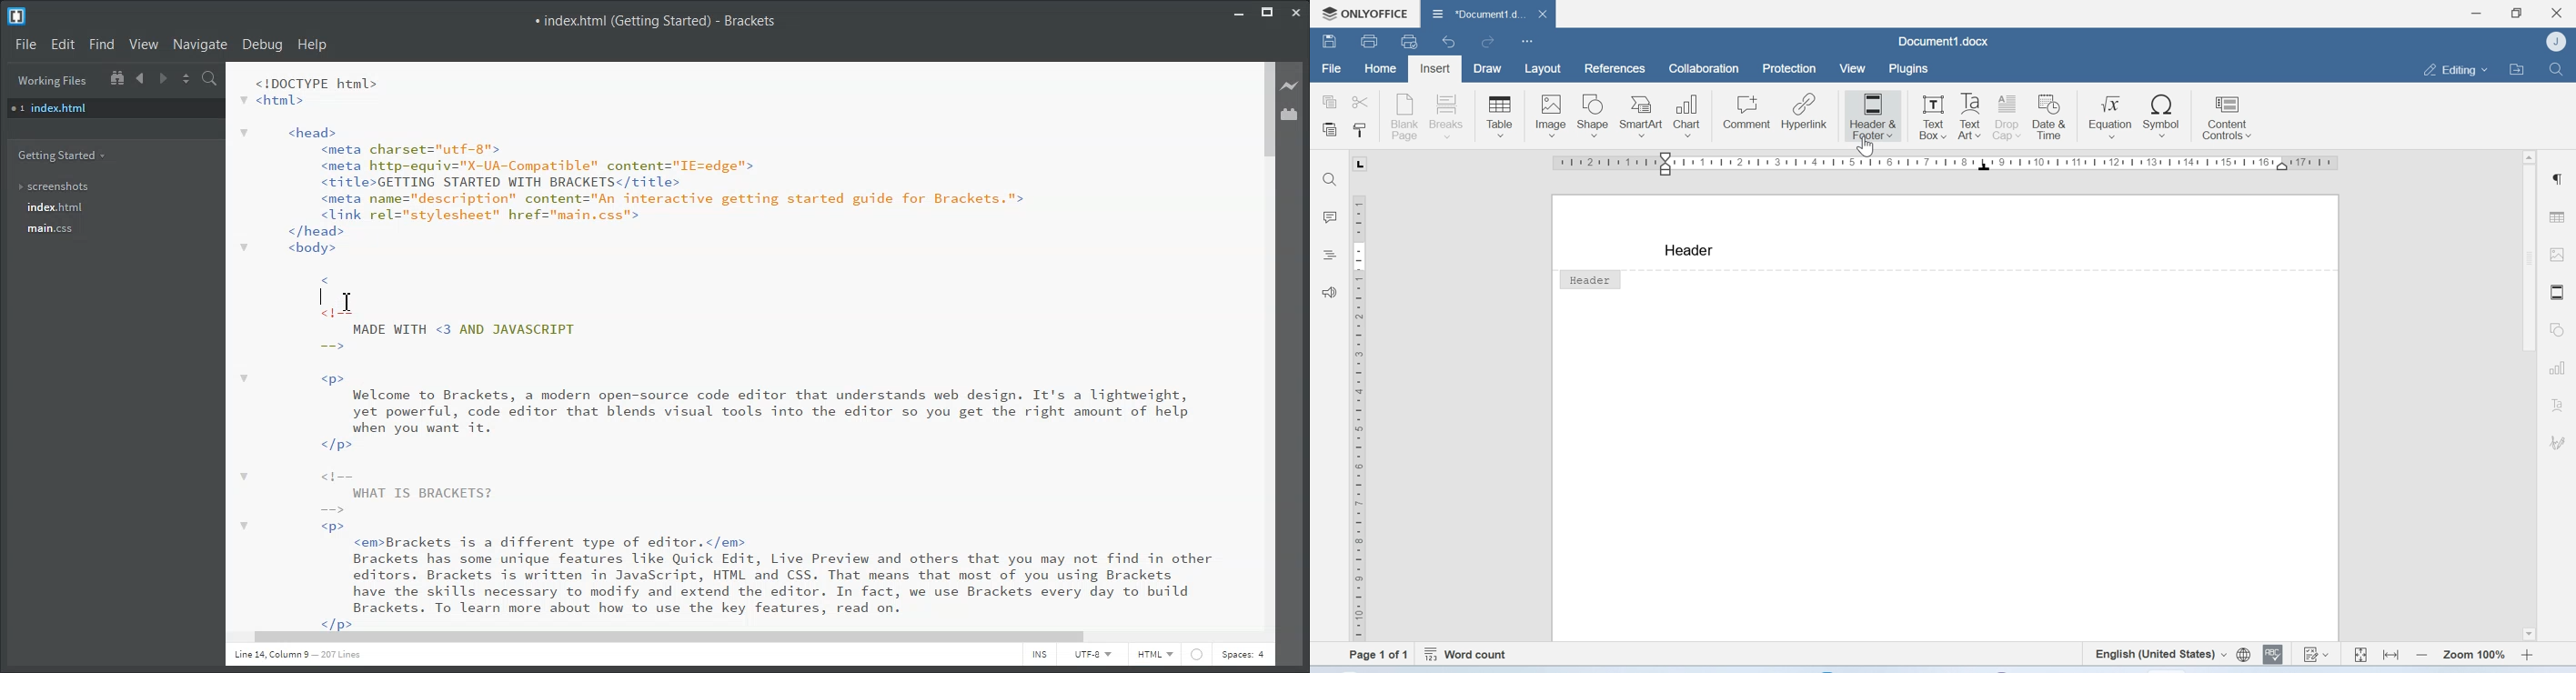 This screenshot has height=700, width=2576. I want to click on Undo, so click(1450, 43).